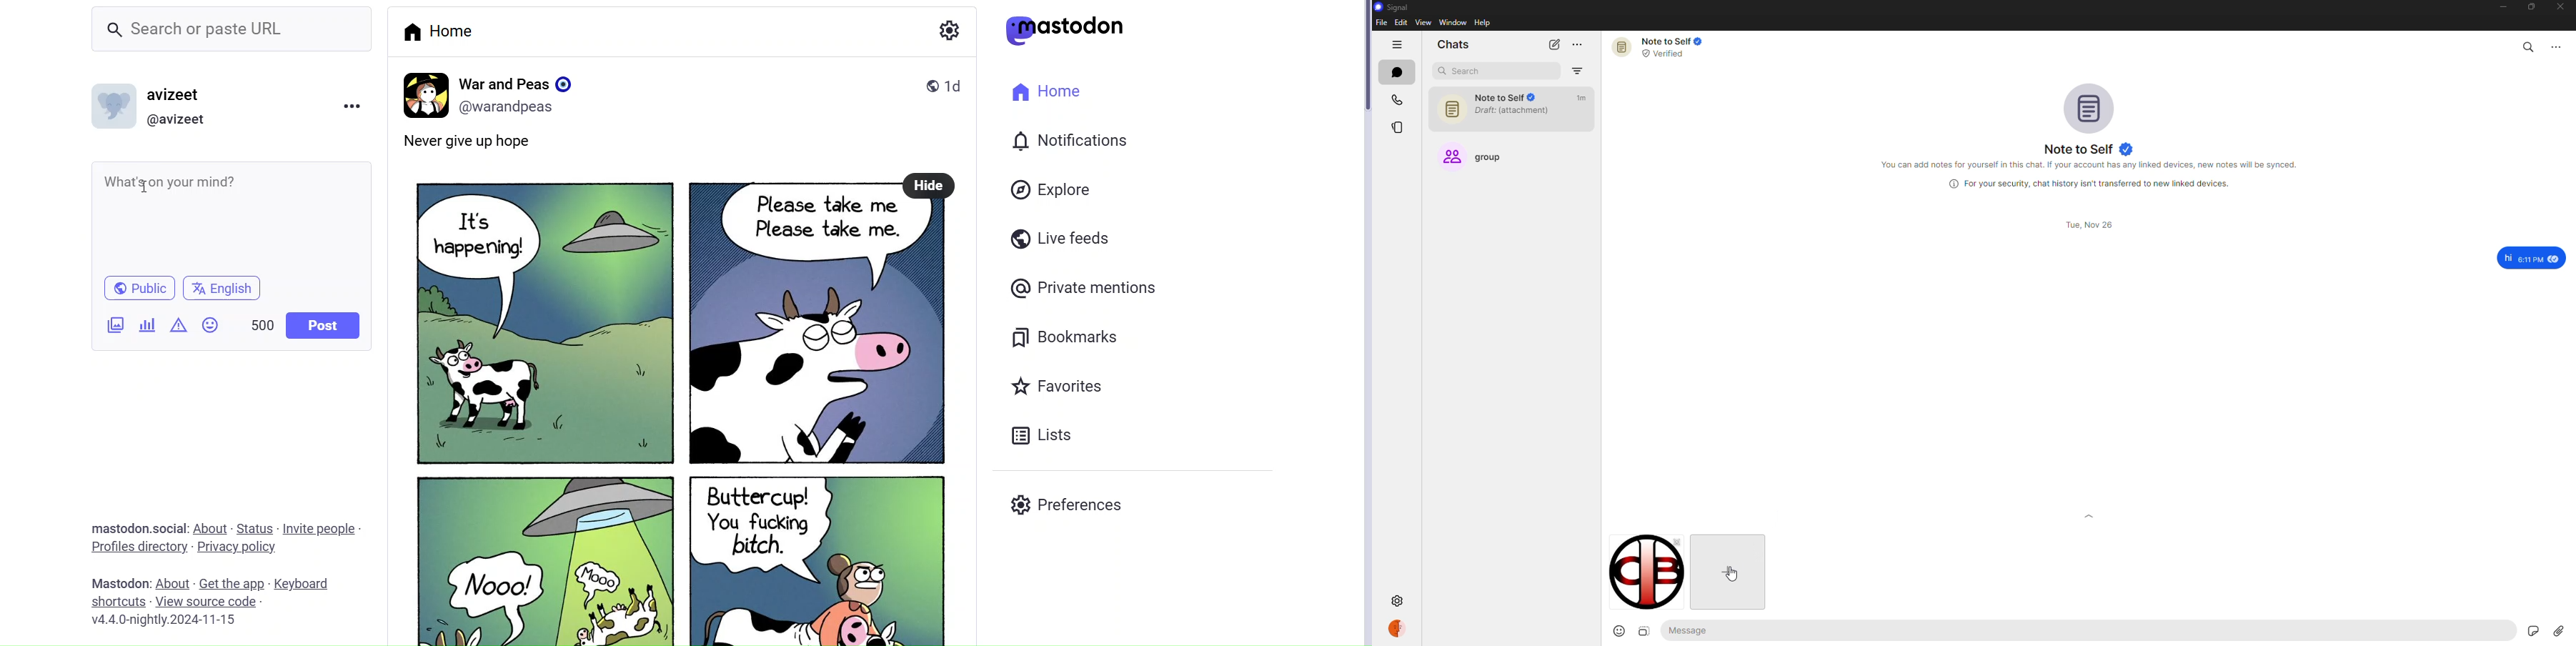  Describe the element at coordinates (1728, 572) in the screenshot. I see `cursor on add` at that location.